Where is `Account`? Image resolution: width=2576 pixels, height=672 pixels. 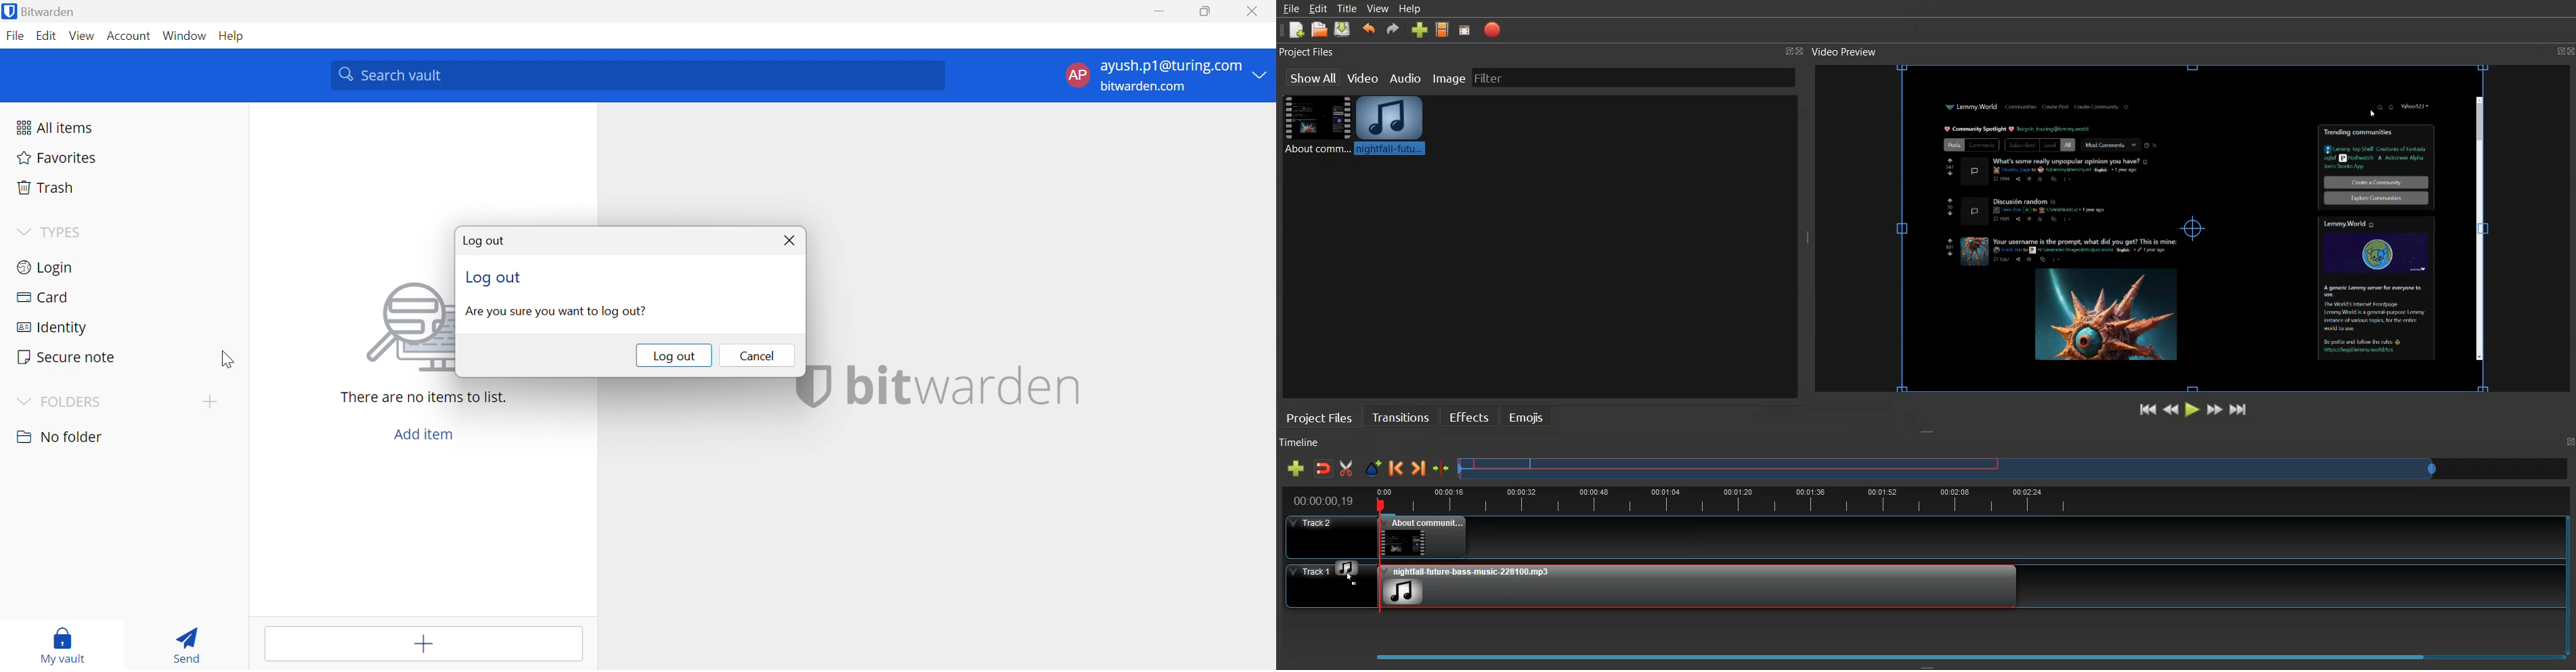
Account is located at coordinates (128, 35).